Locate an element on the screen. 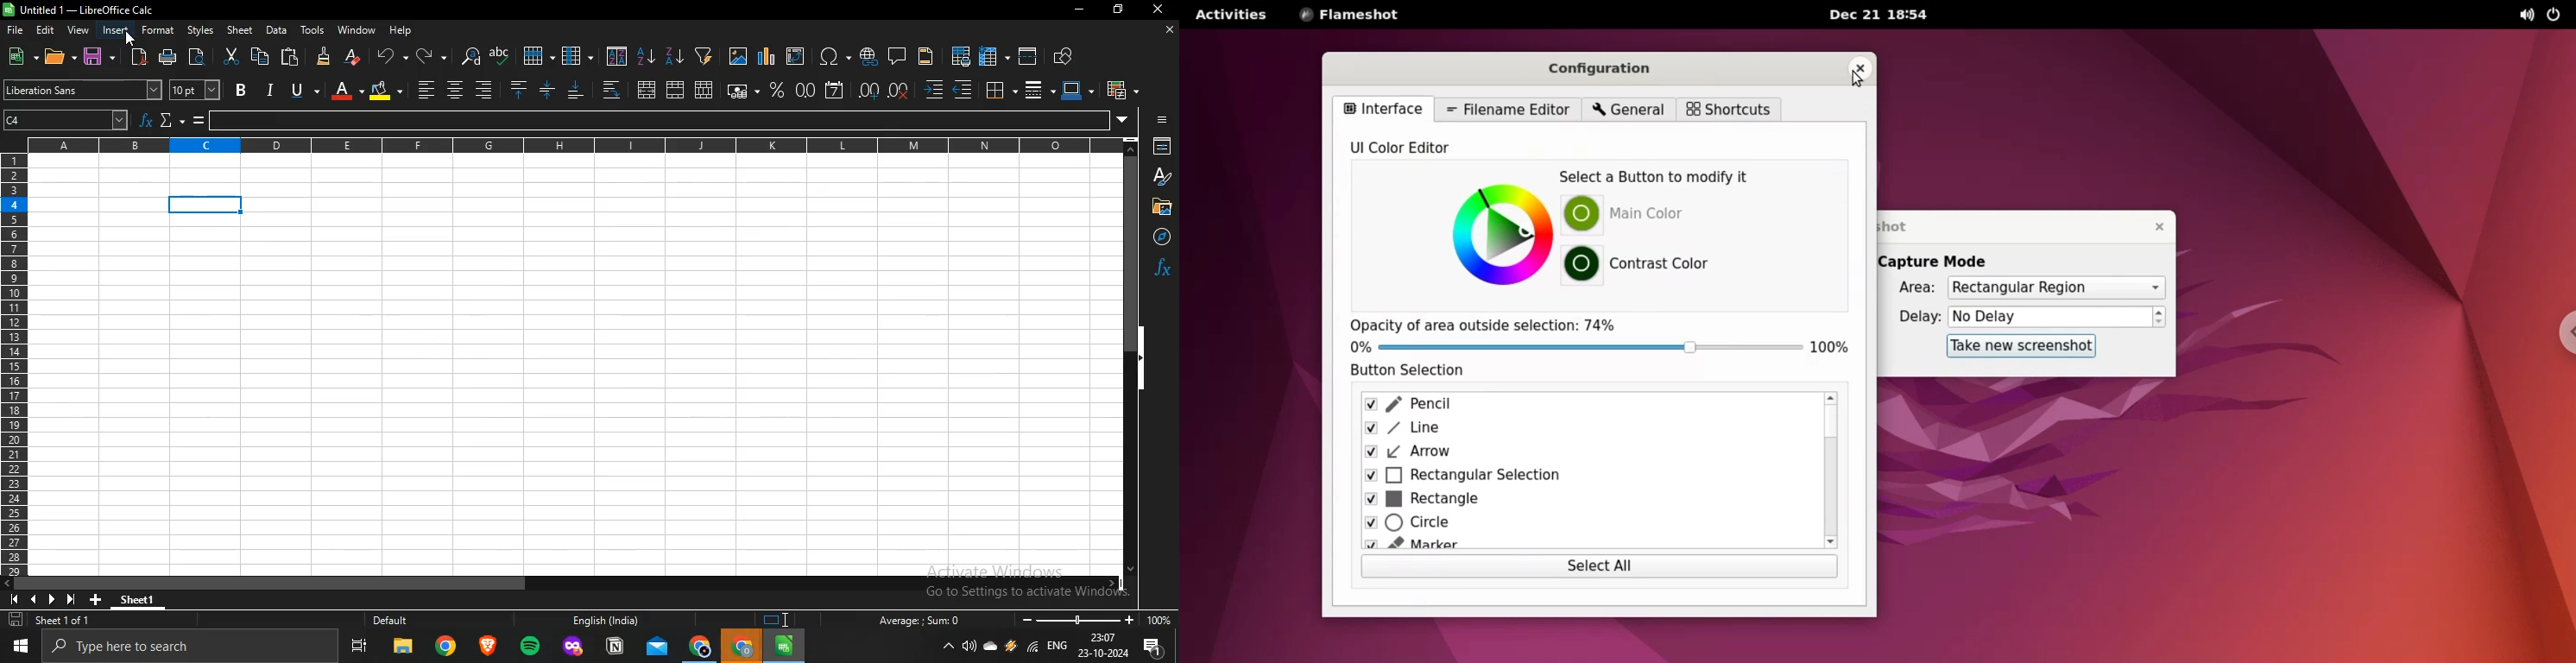 This screenshot has width=2576, height=672. border style is located at coordinates (1033, 90).